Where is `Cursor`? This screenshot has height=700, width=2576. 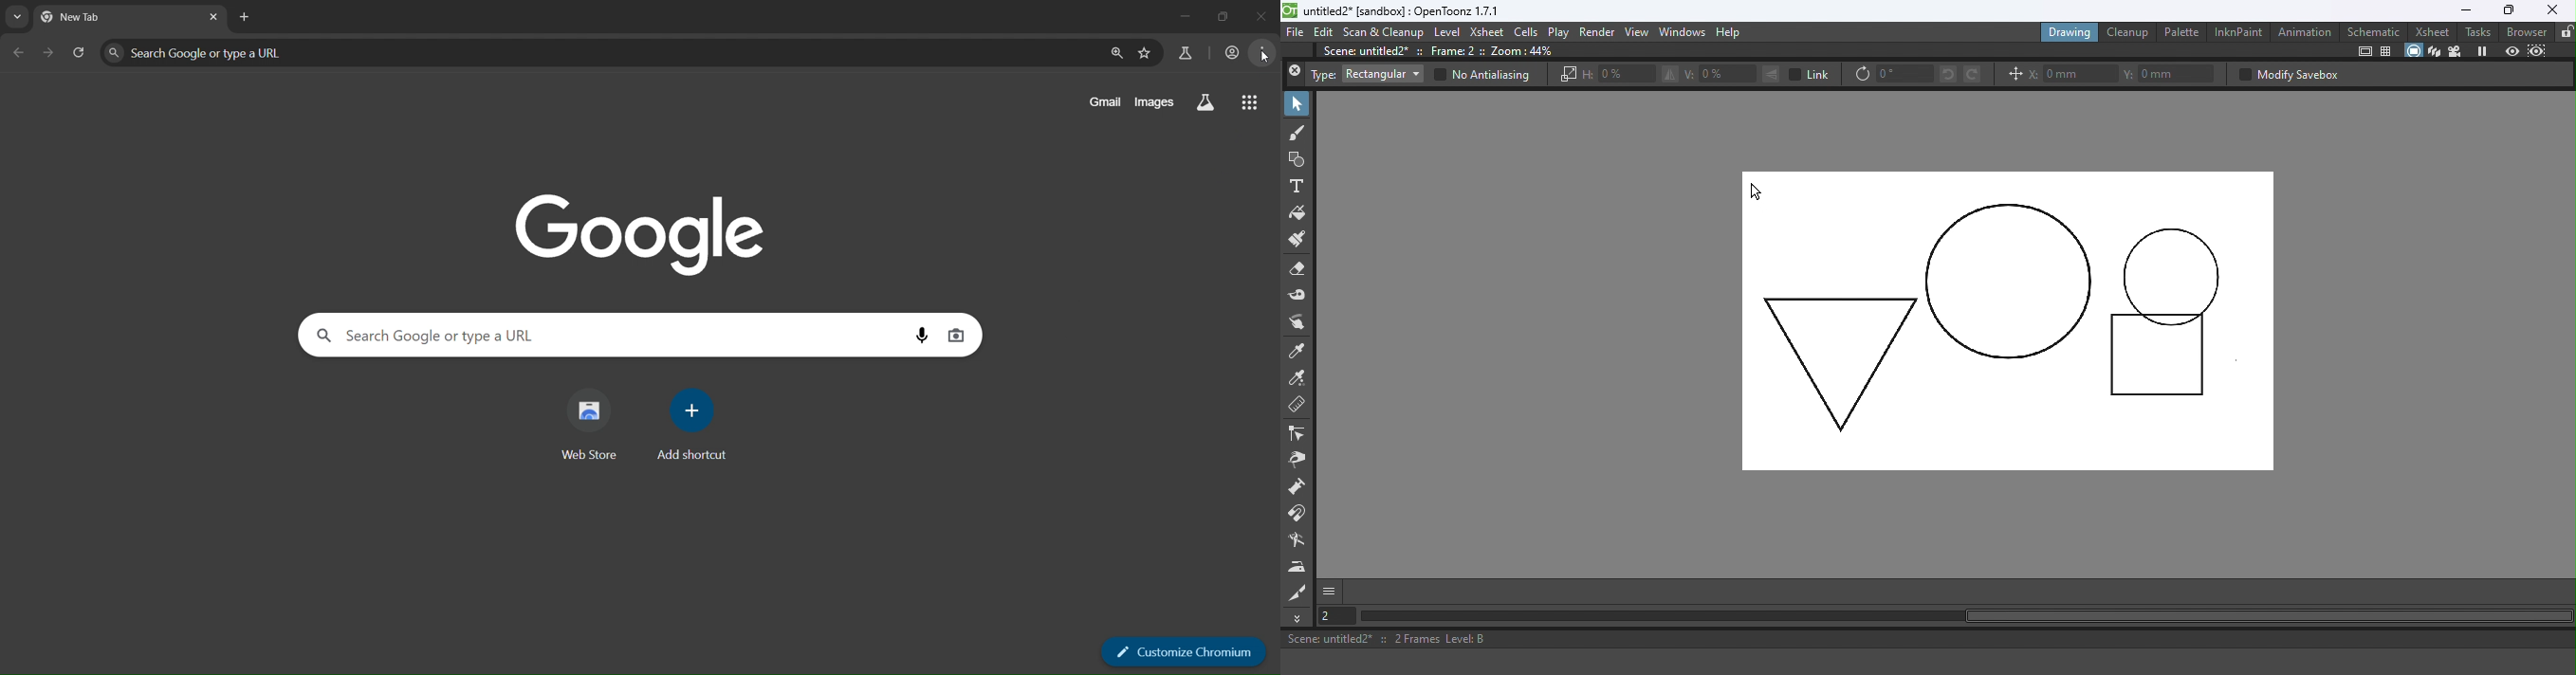 Cursor is located at coordinates (1761, 189).